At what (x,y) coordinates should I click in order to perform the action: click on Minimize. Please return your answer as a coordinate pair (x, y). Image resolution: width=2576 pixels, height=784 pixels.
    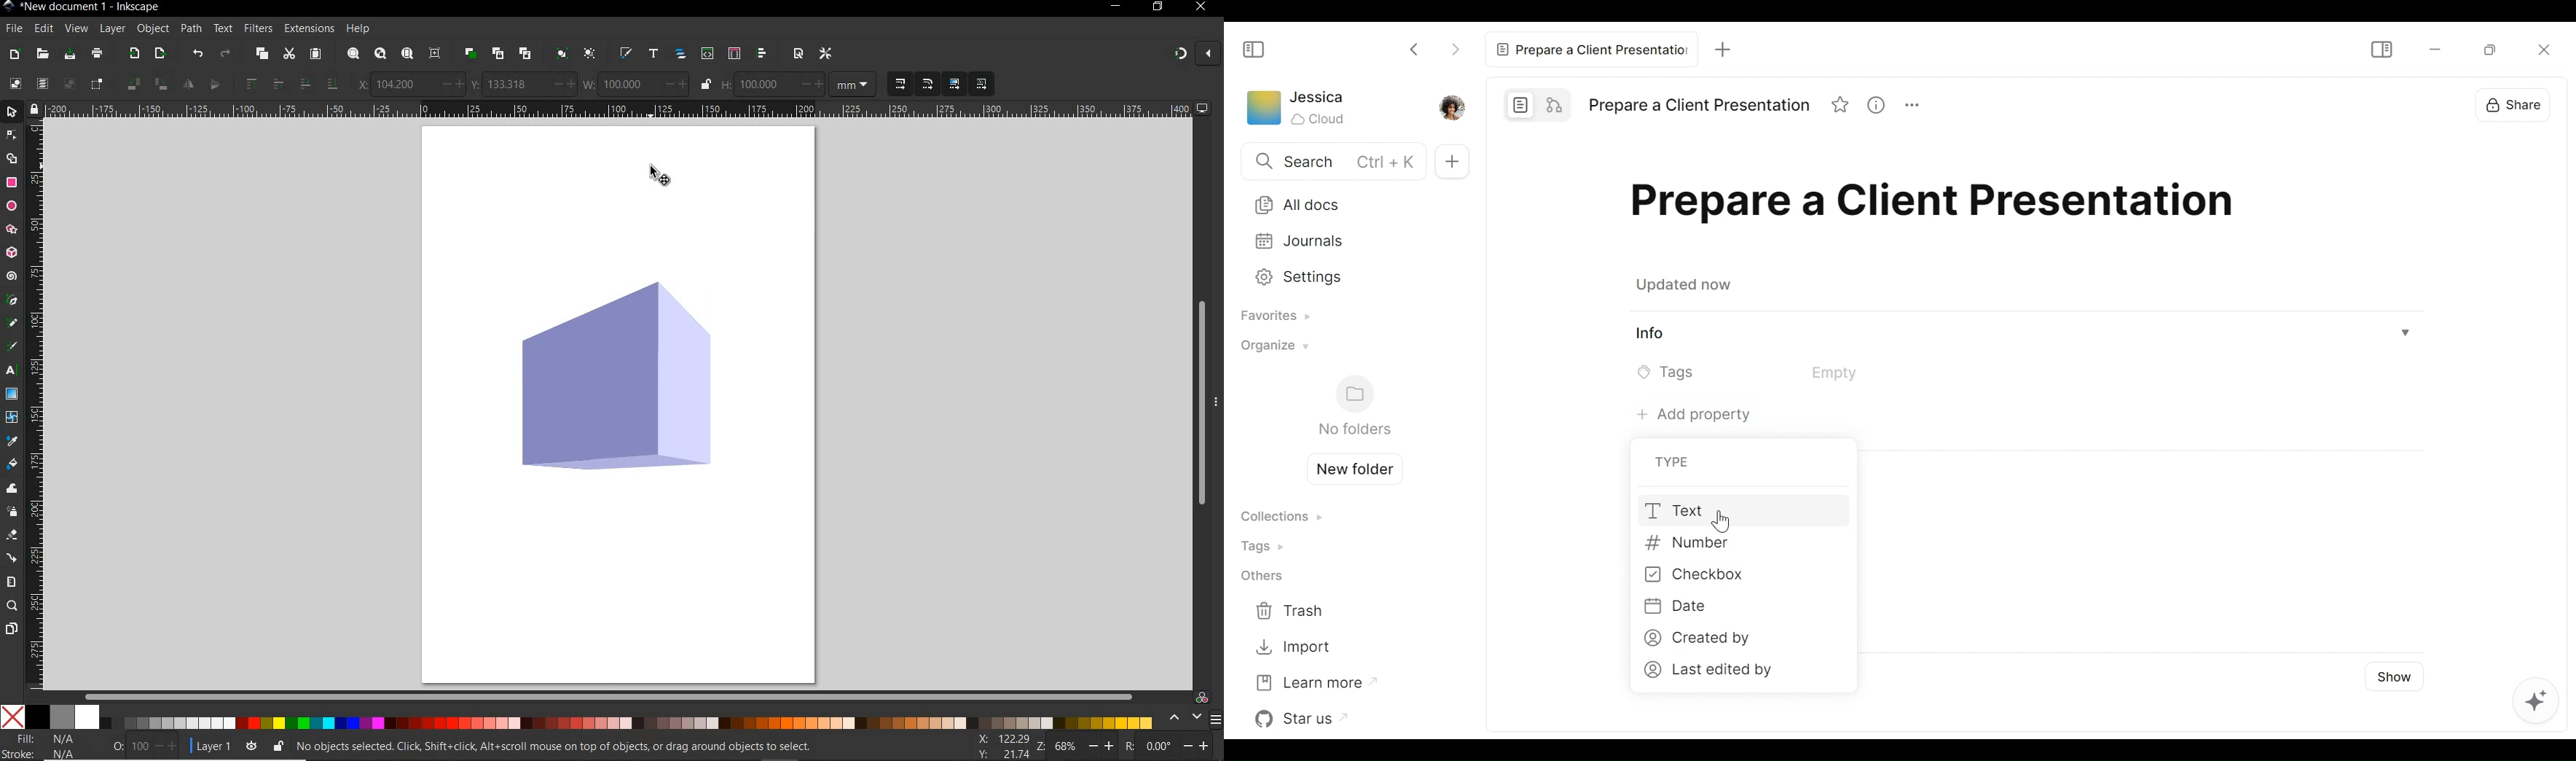
    Looking at the image, I should click on (2484, 51).